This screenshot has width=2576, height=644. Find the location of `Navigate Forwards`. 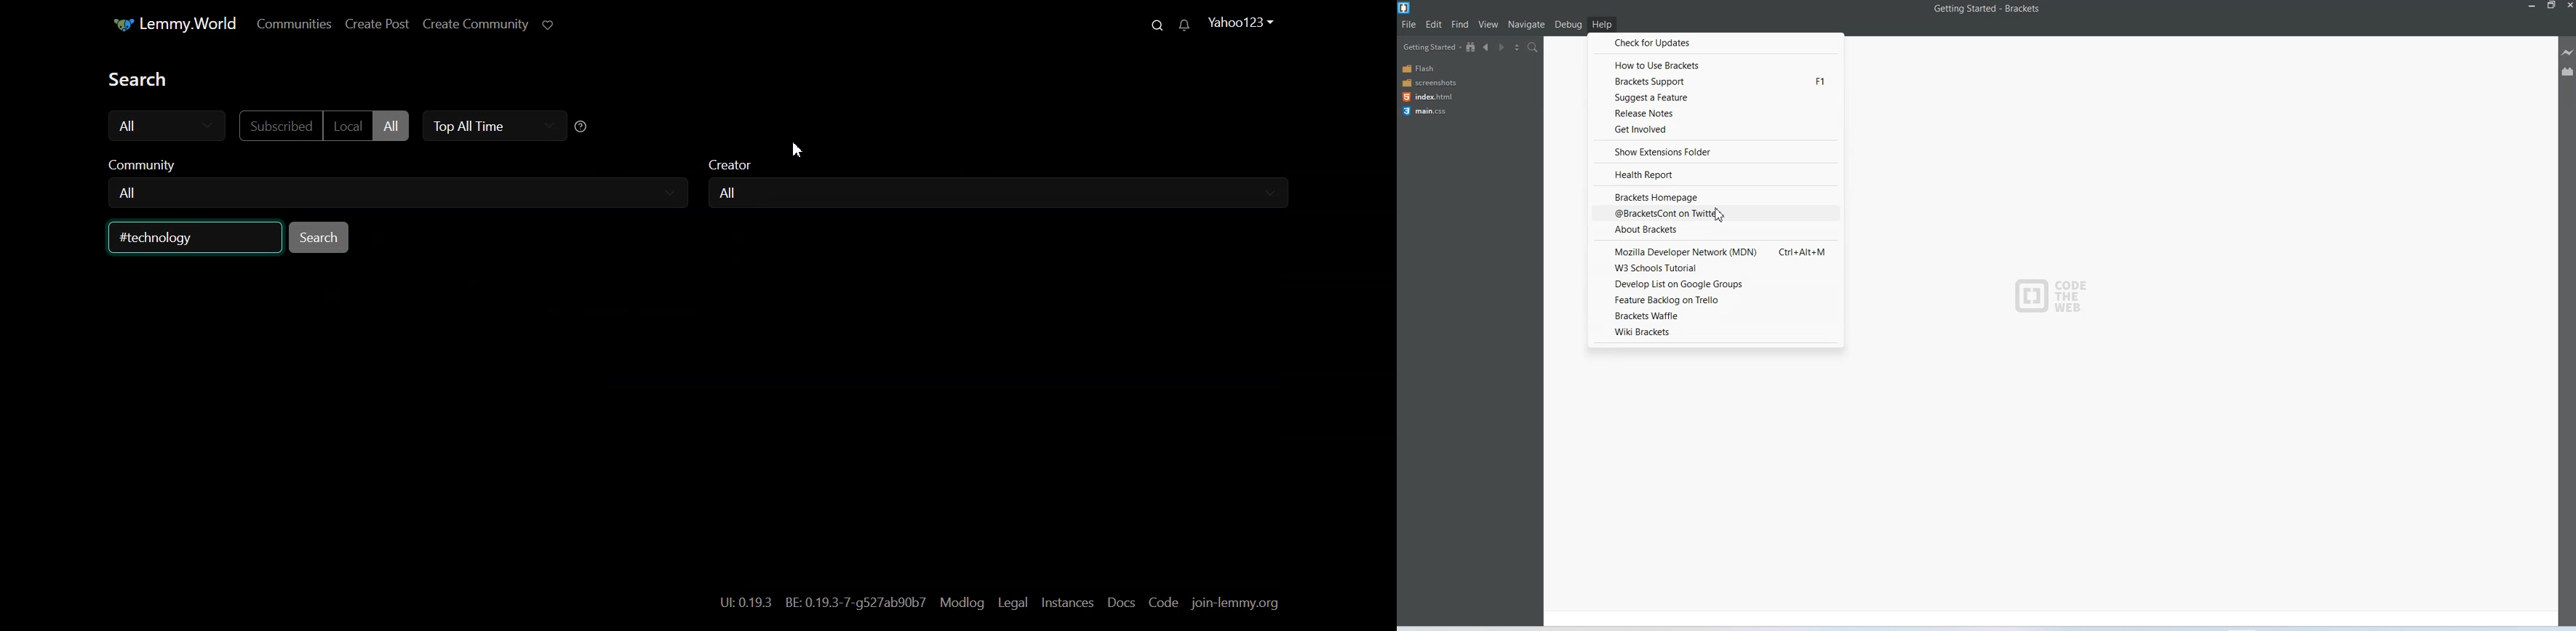

Navigate Forwards is located at coordinates (1503, 48).